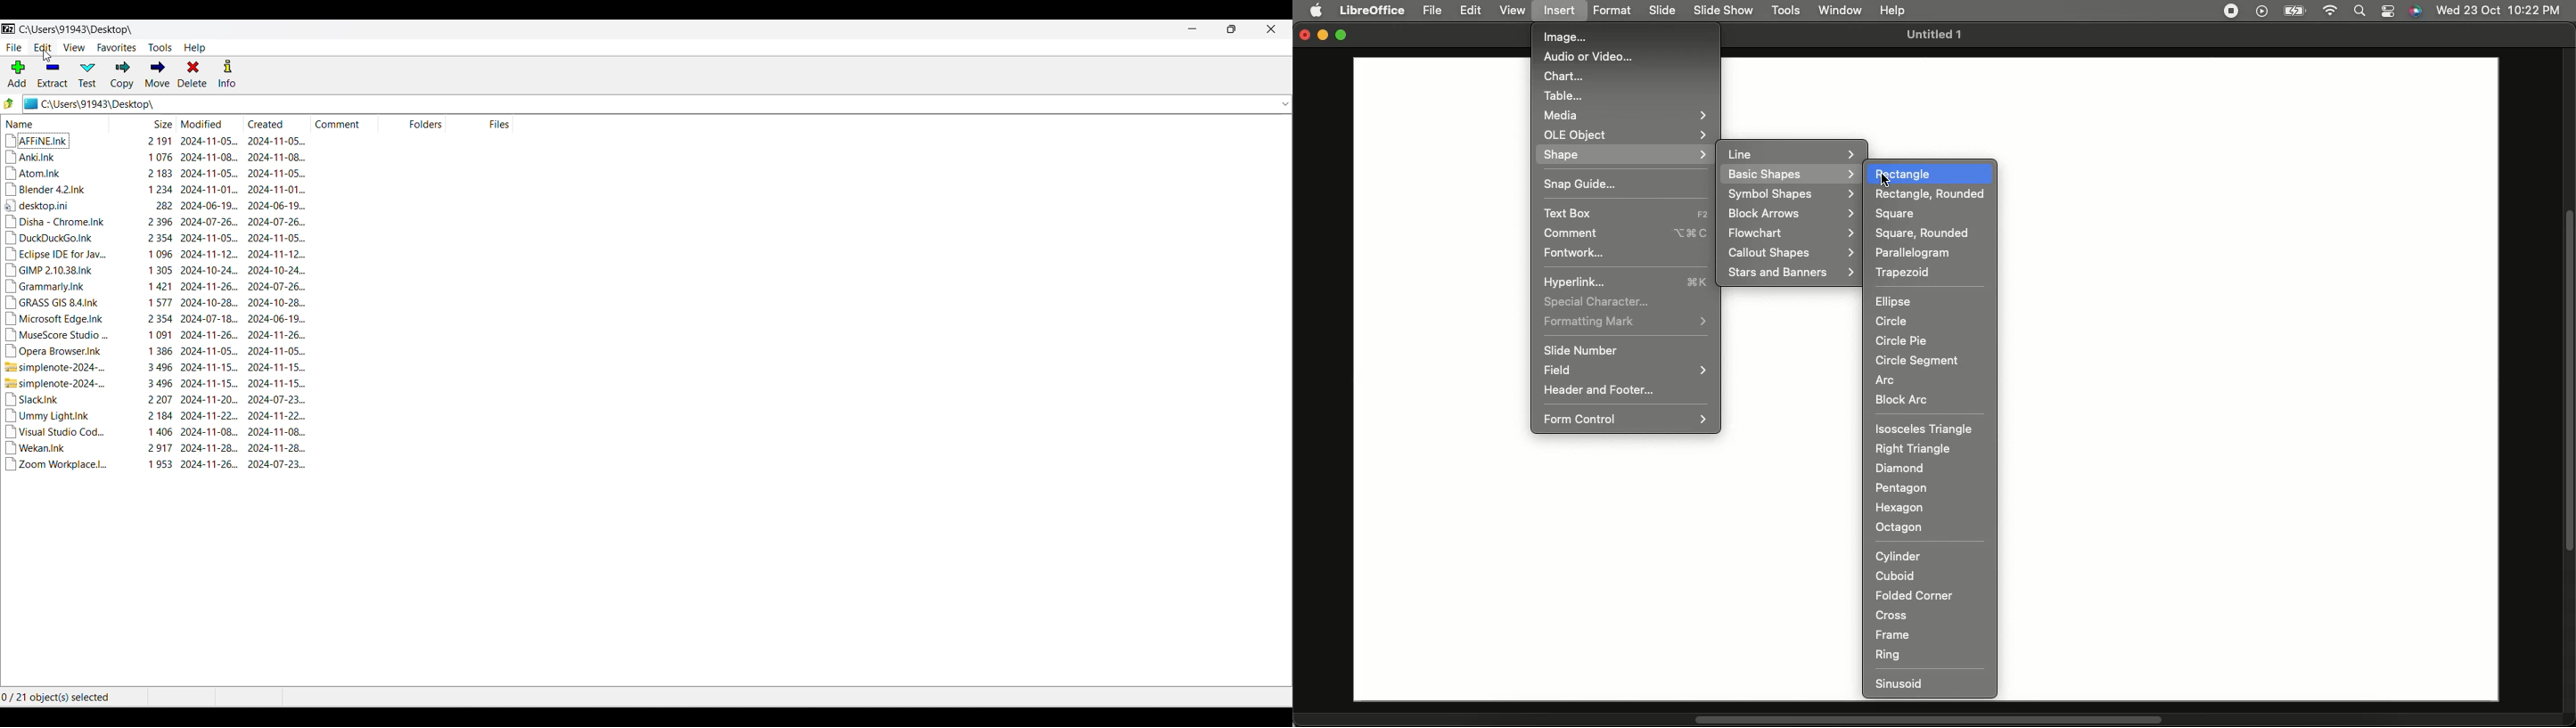 Image resolution: width=2576 pixels, height=728 pixels. Describe the element at coordinates (1893, 302) in the screenshot. I see `Ellipse` at that location.